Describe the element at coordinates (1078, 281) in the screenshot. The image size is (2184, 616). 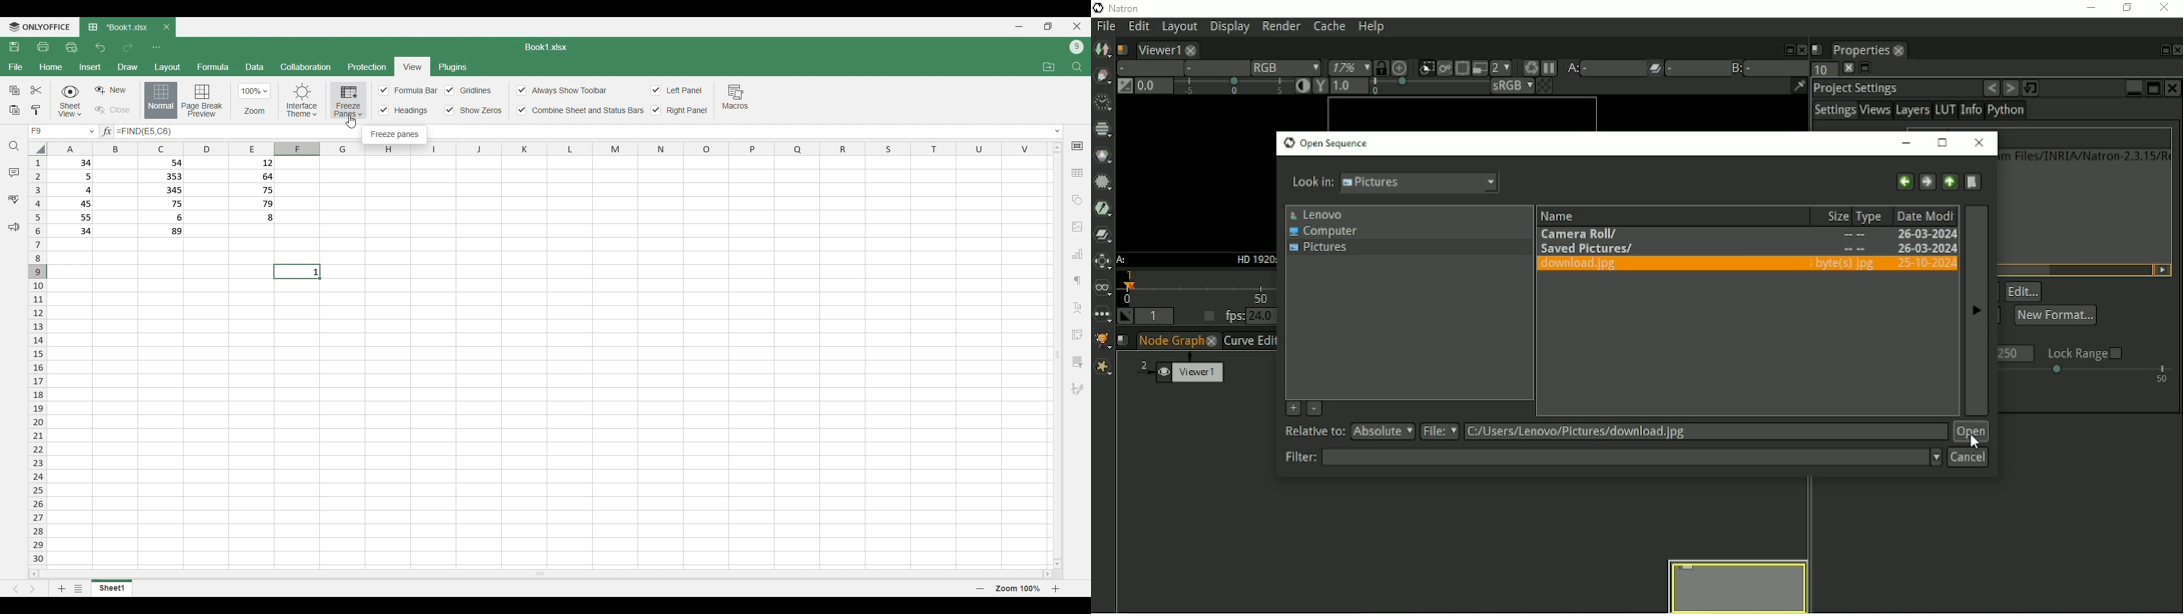
I see `Paragraph settings` at that location.